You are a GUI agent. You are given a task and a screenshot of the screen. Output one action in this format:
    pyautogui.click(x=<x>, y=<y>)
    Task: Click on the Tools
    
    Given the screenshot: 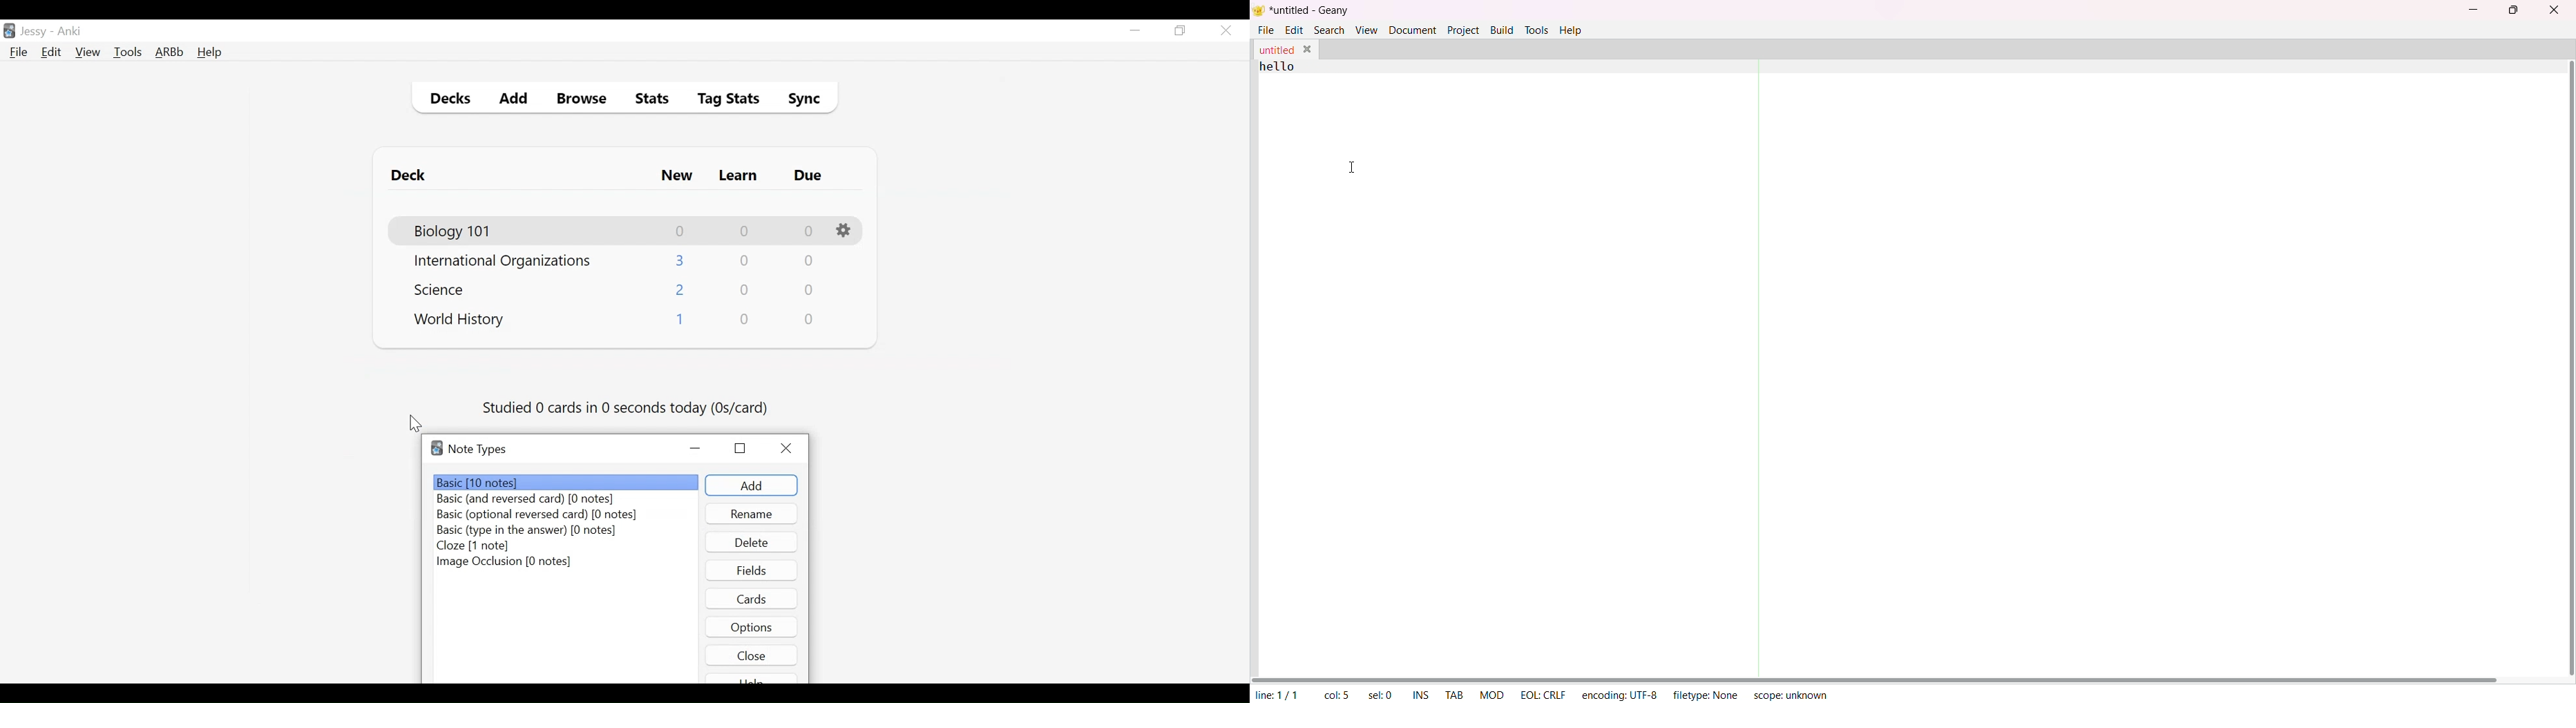 What is the action you would take?
    pyautogui.click(x=128, y=51)
    